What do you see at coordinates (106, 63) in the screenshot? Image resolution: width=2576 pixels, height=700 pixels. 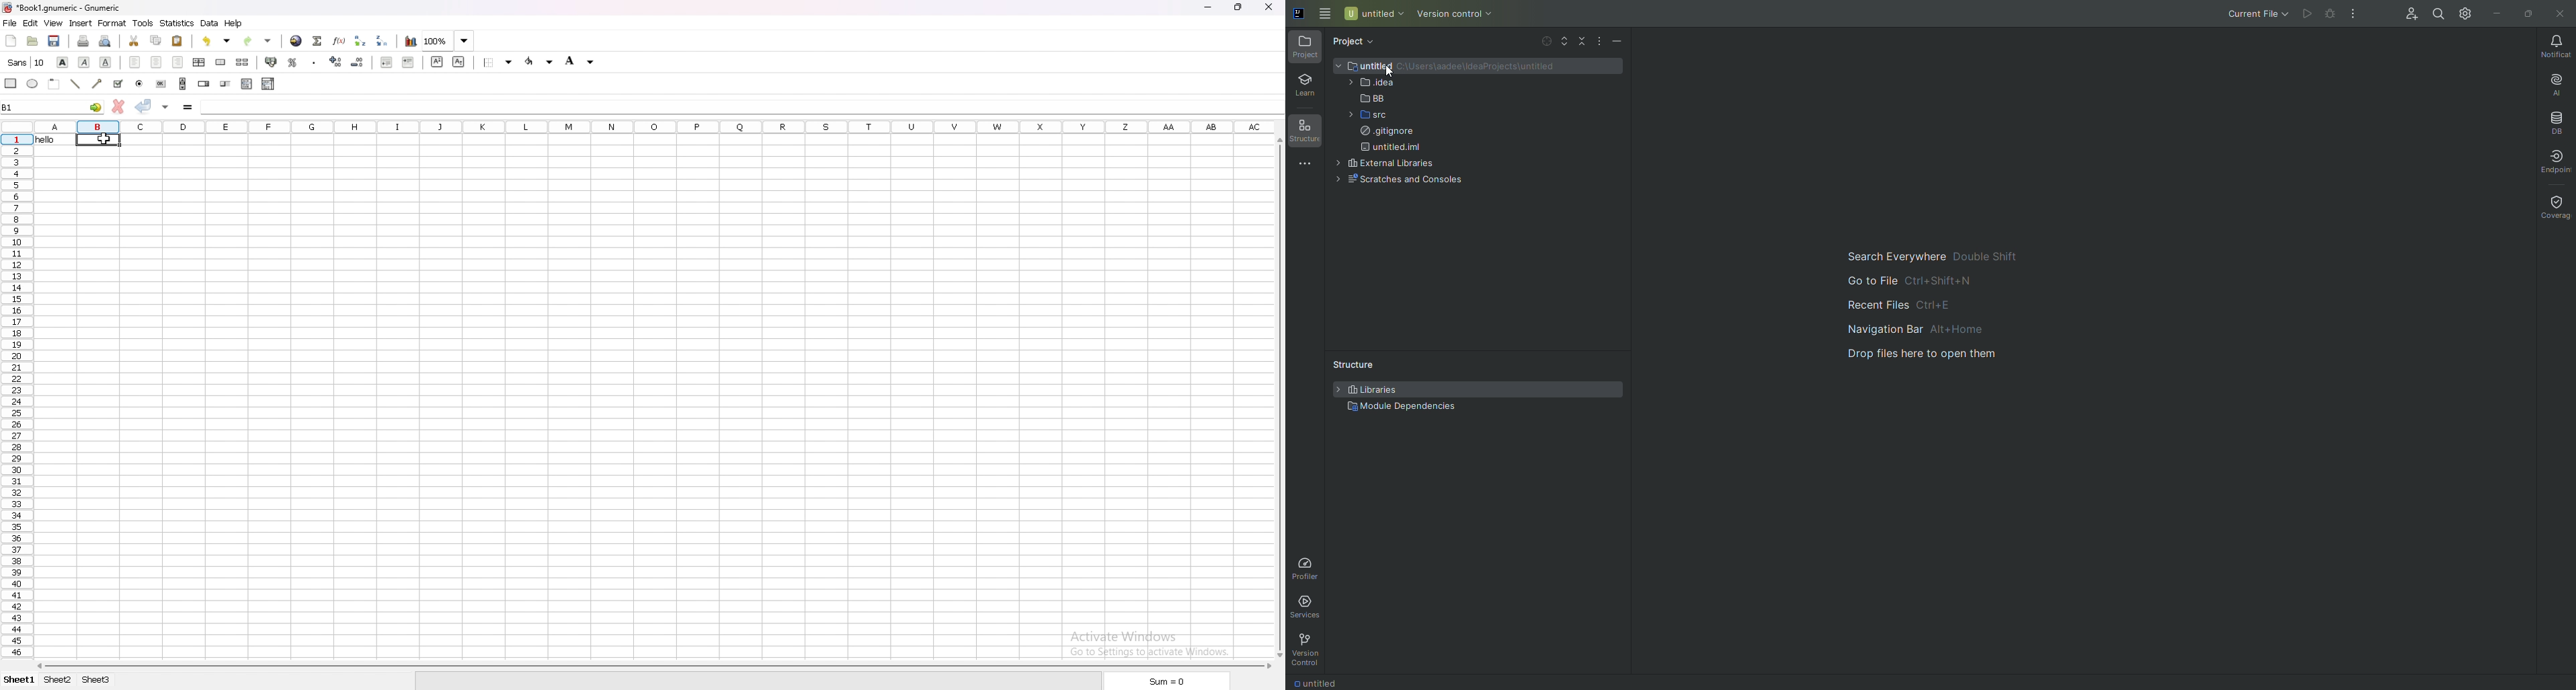 I see `underline` at bounding box center [106, 63].